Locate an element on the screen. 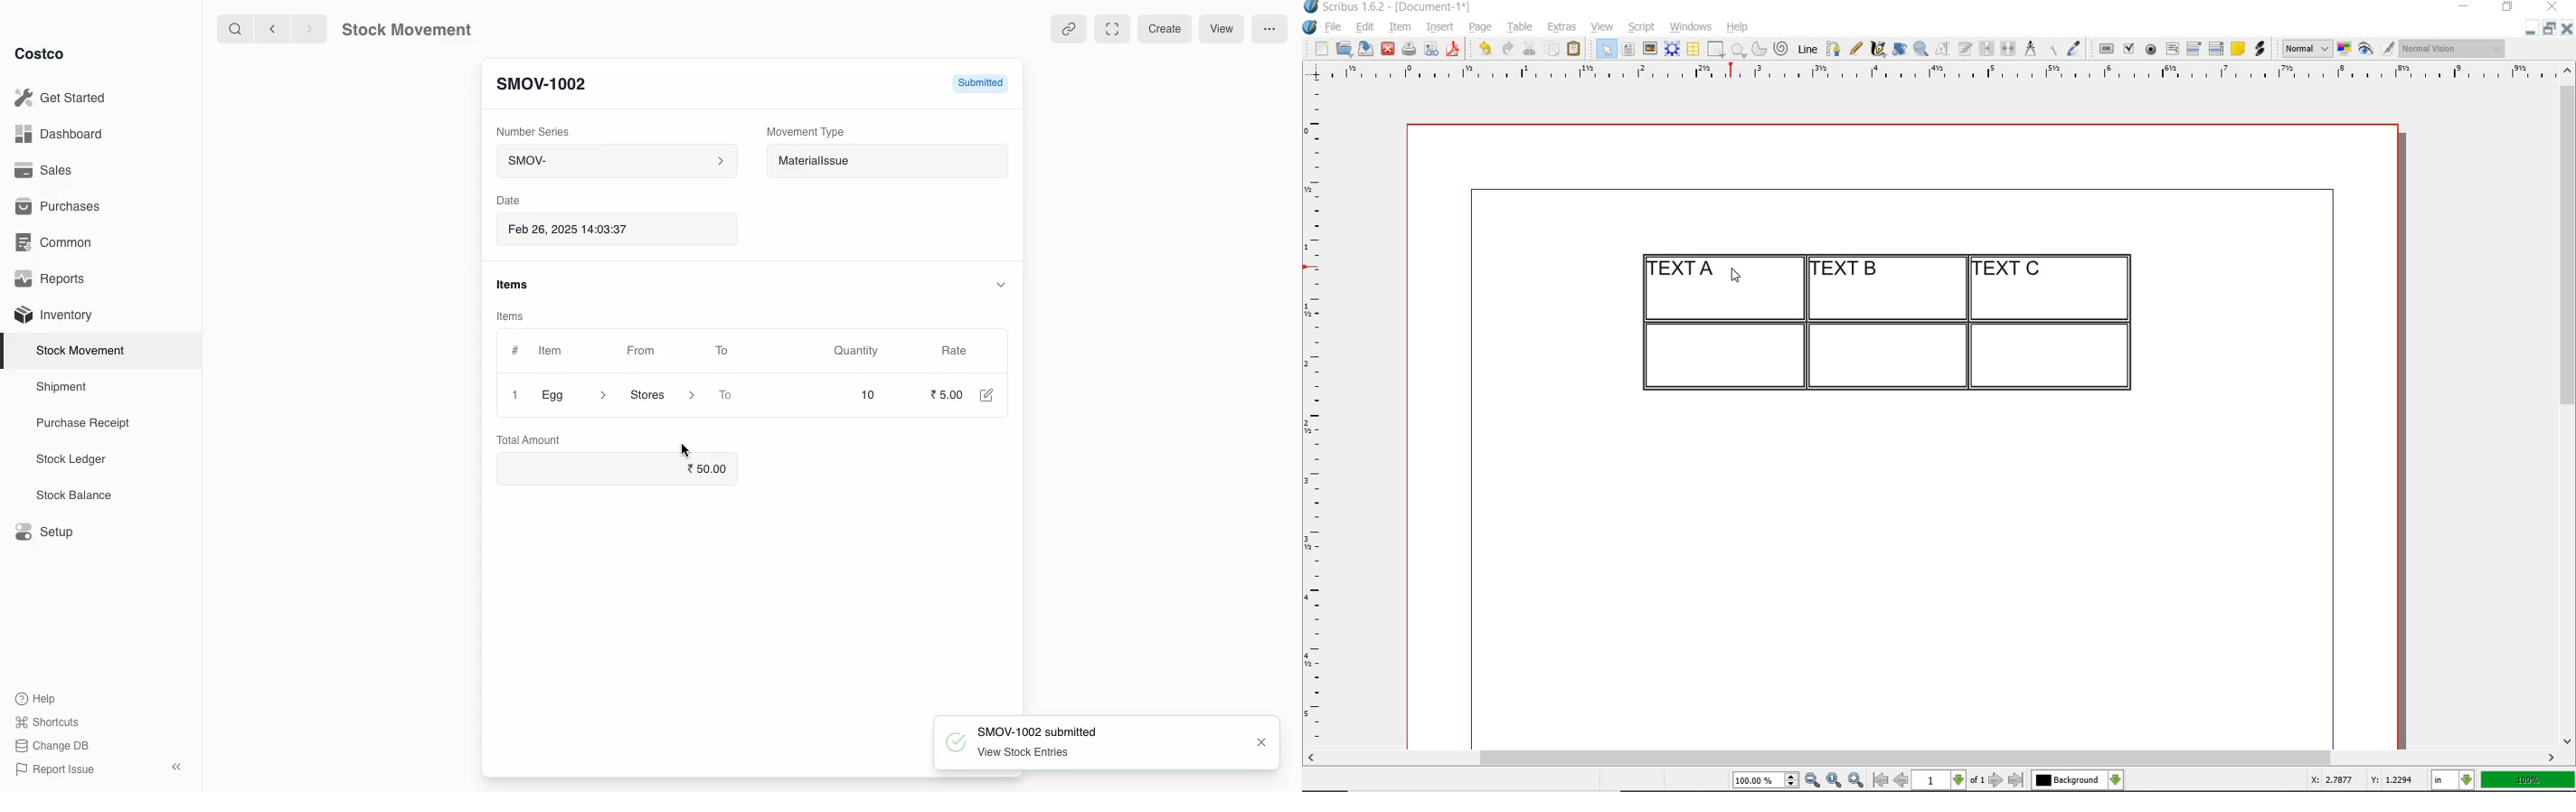 Image resolution: width=2576 pixels, height=812 pixels. Feb 26, 2025 14:03:37 is located at coordinates (616, 231).